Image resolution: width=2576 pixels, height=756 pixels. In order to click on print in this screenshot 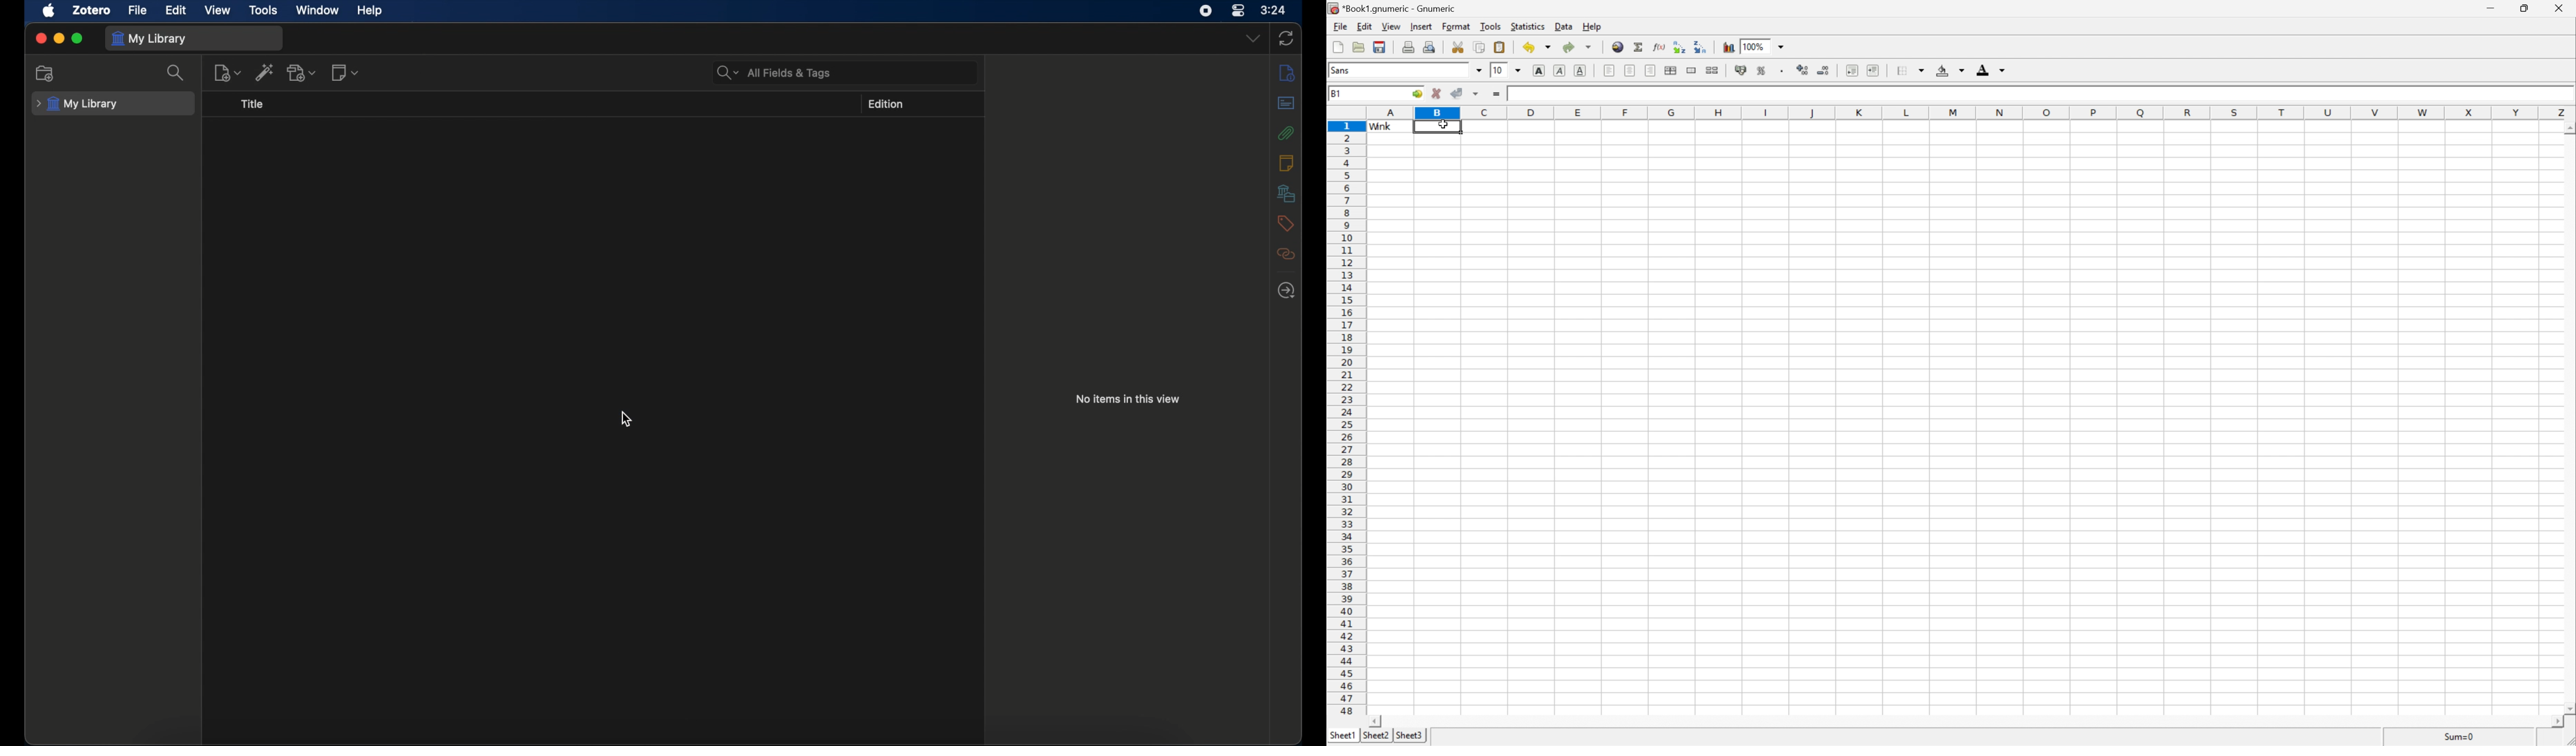, I will do `click(1408, 47)`.